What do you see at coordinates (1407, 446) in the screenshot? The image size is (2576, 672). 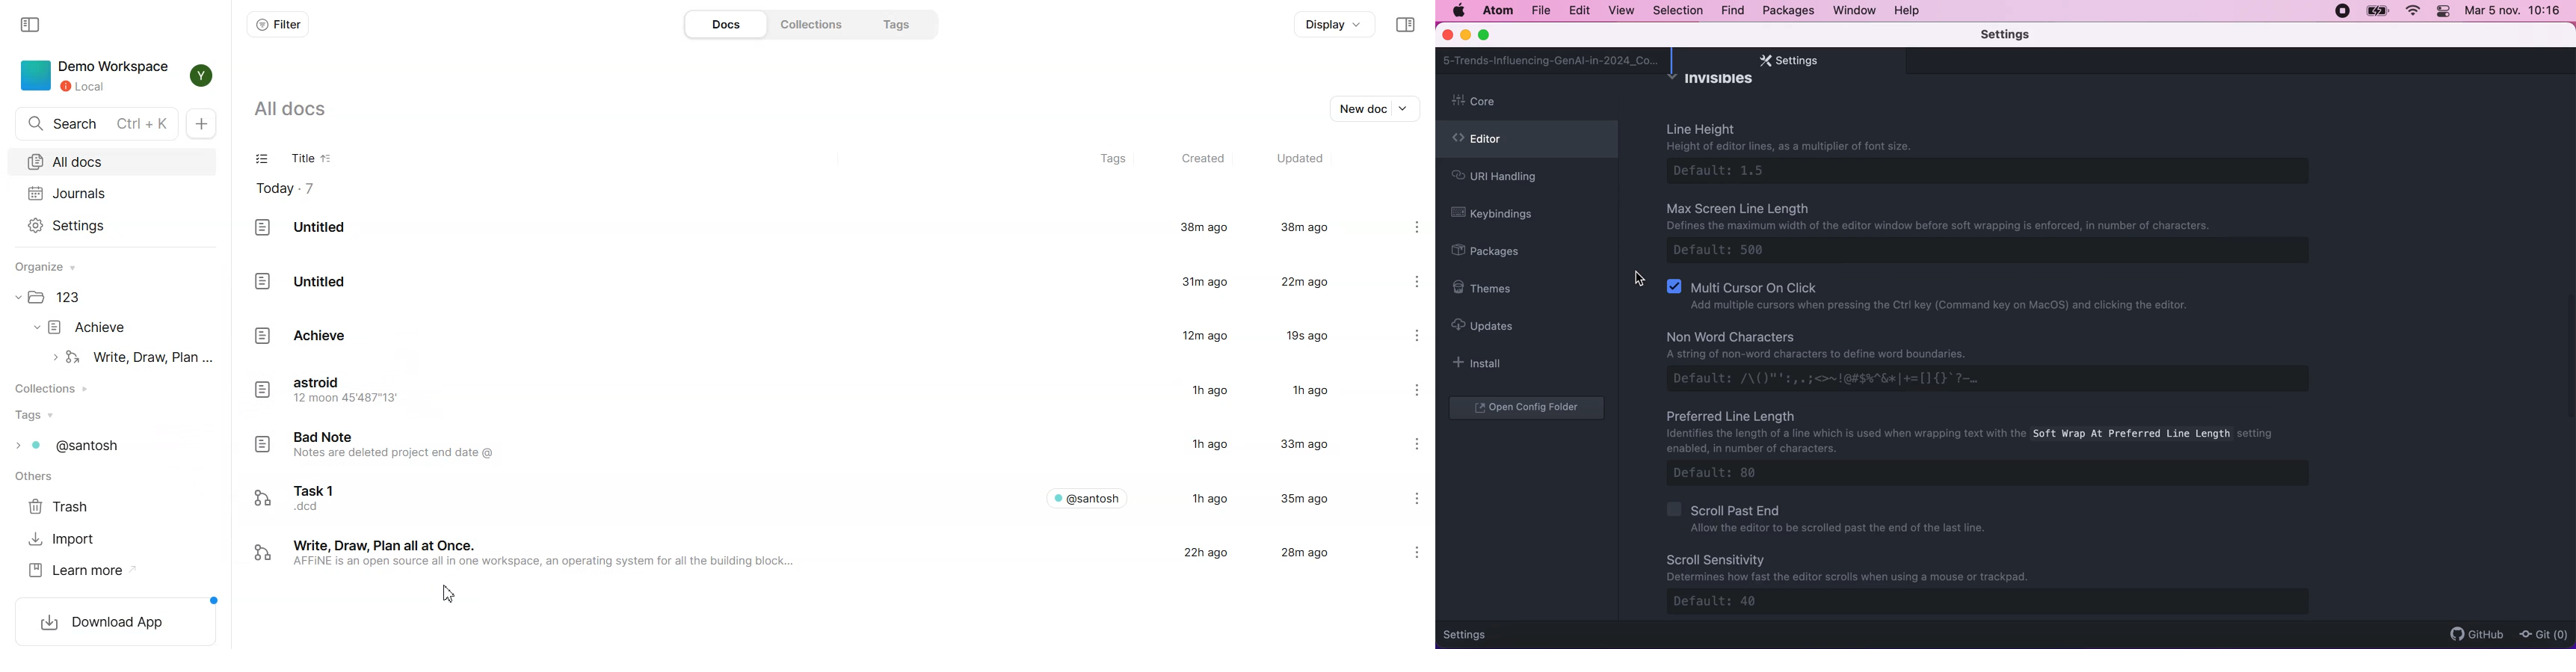 I see `Settings` at bounding box center [1407, 446].